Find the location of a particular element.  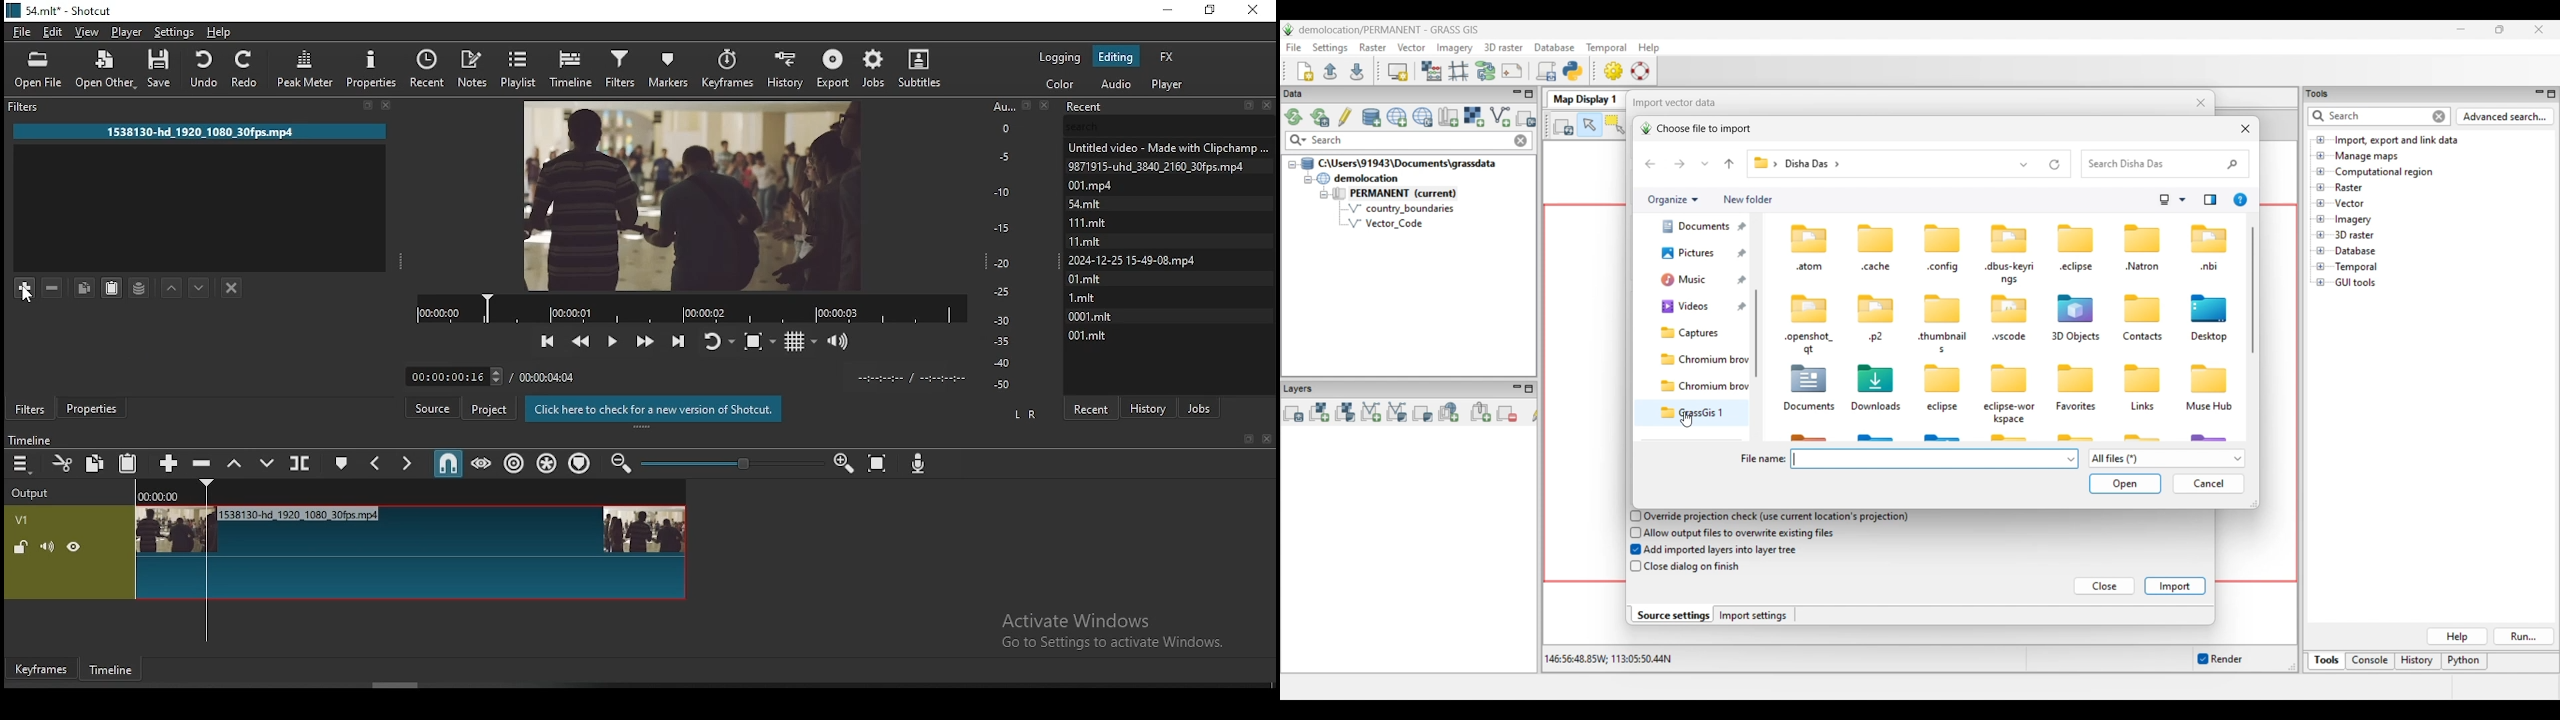

move filter up is located at coordinates (171, 289).